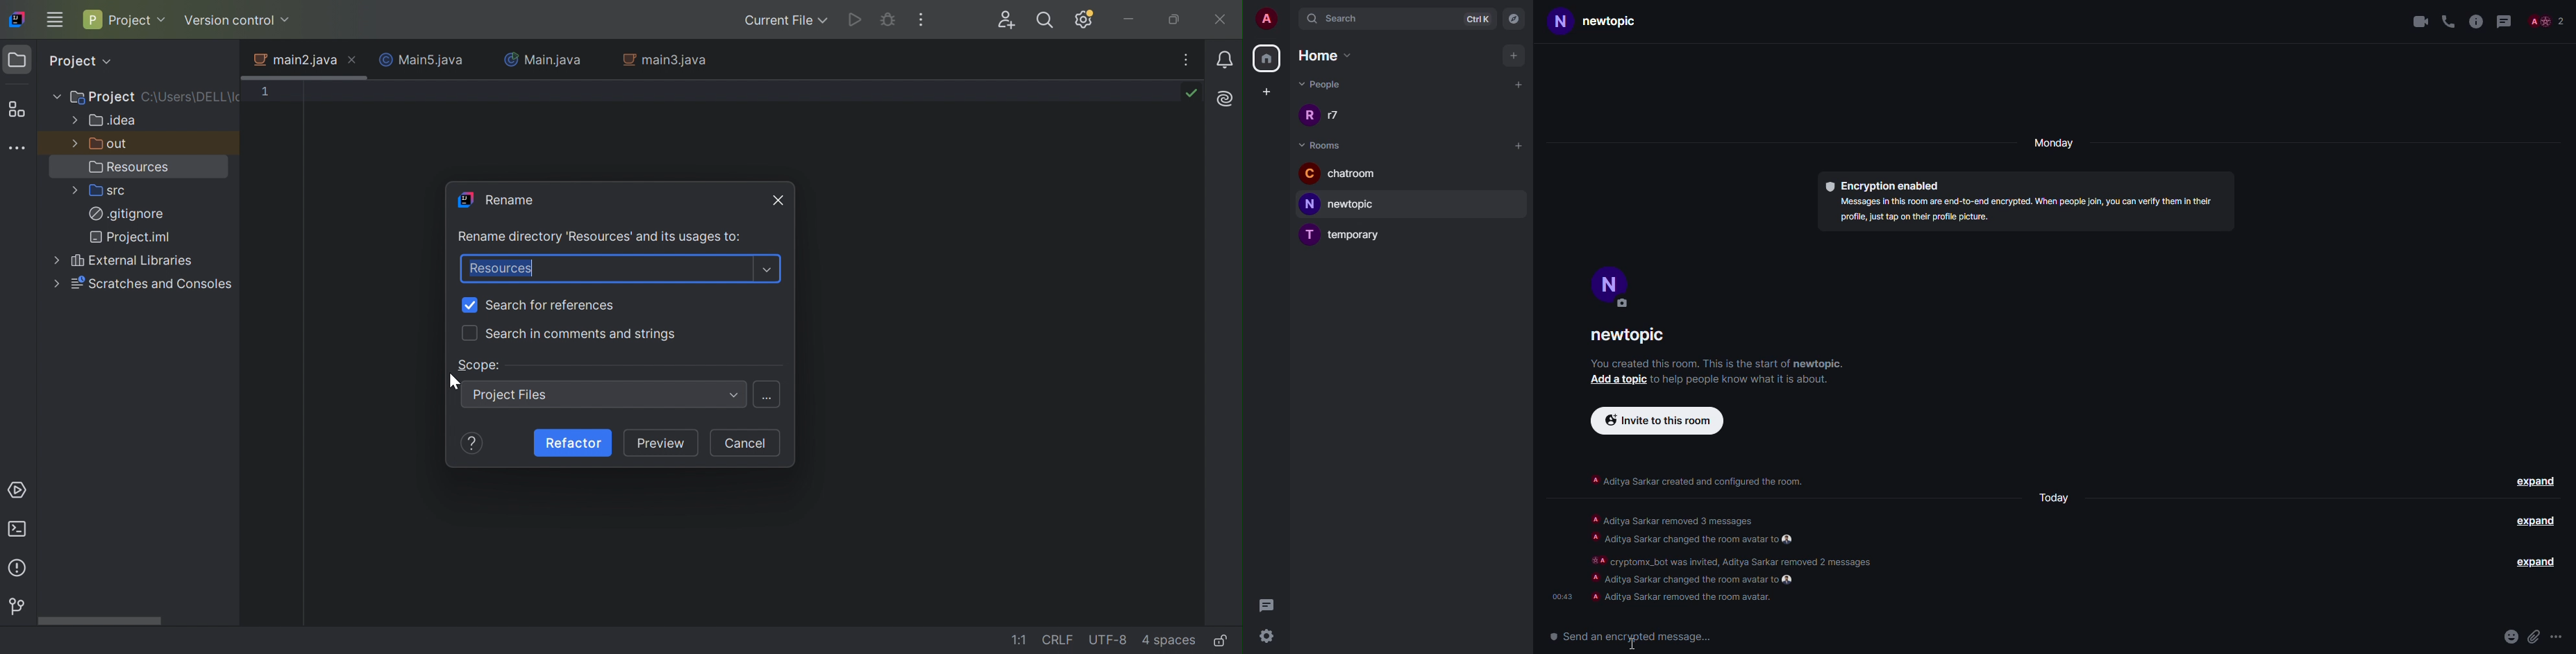 The image size is (2576, 672). I want to click on account, so click(1268, 17).